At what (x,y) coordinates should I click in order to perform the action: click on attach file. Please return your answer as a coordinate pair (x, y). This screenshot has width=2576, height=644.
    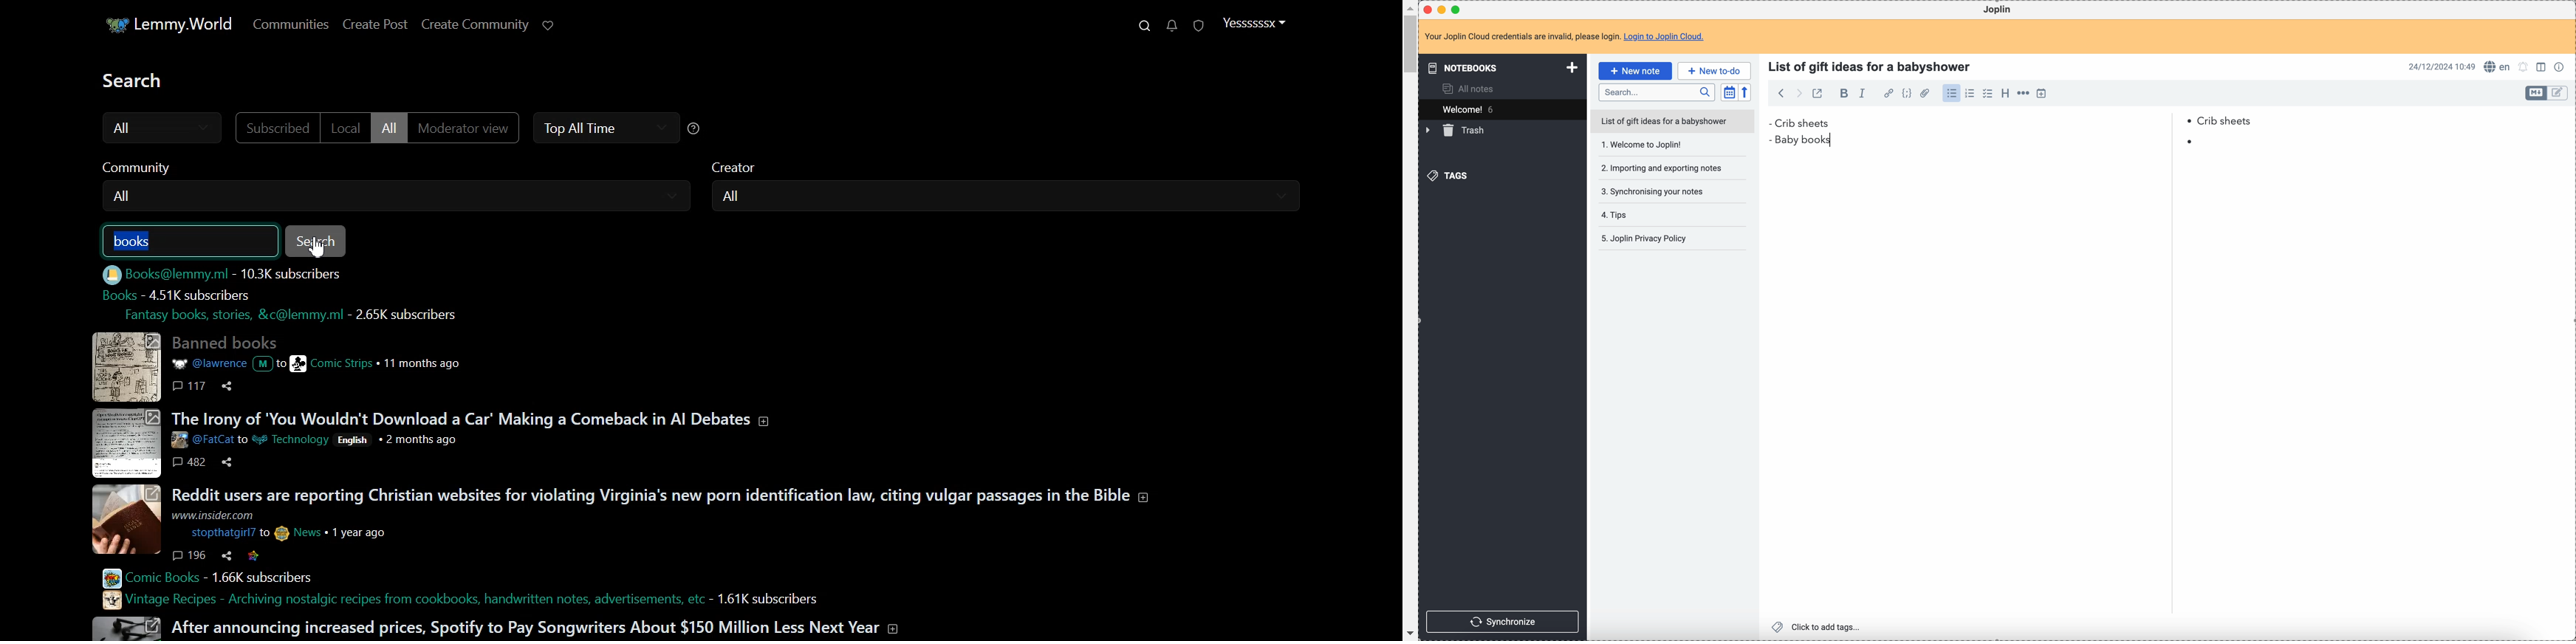
    Looking at the image, I should click on (1926, 94).